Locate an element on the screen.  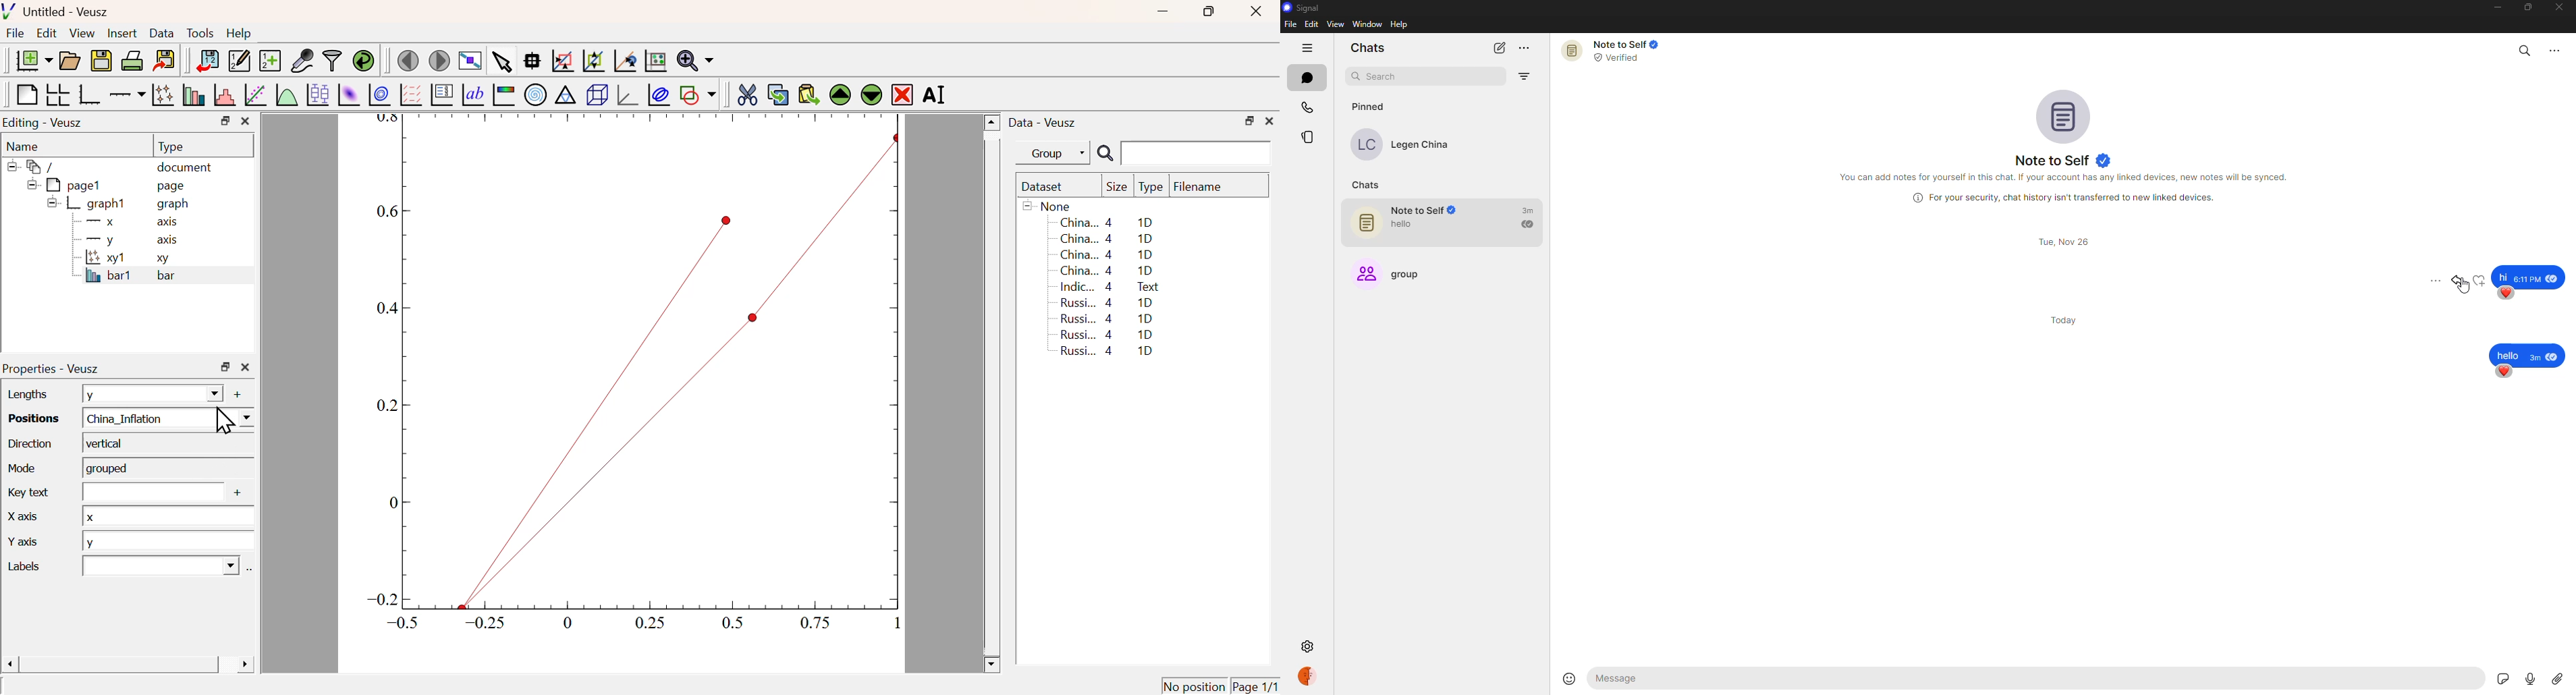
Tools is located at coordinates (200, 34).